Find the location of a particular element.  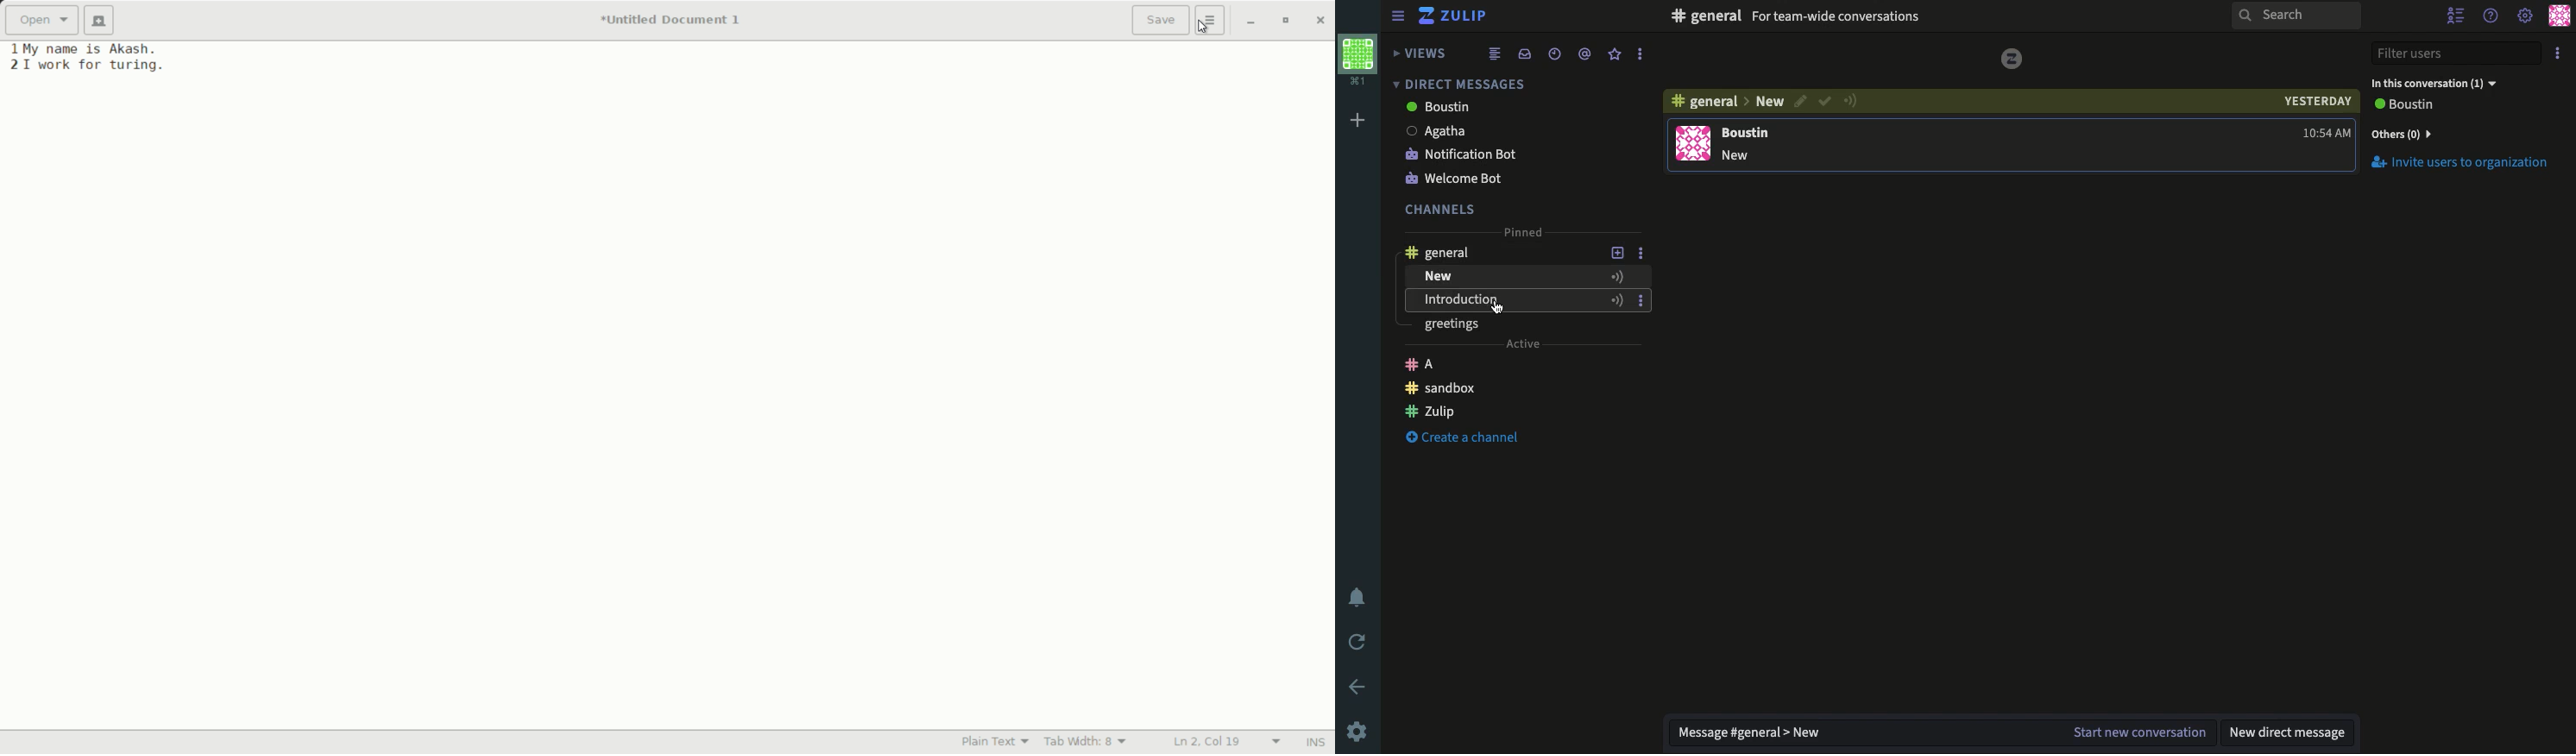

Options is located at coordinates (1641, 301).